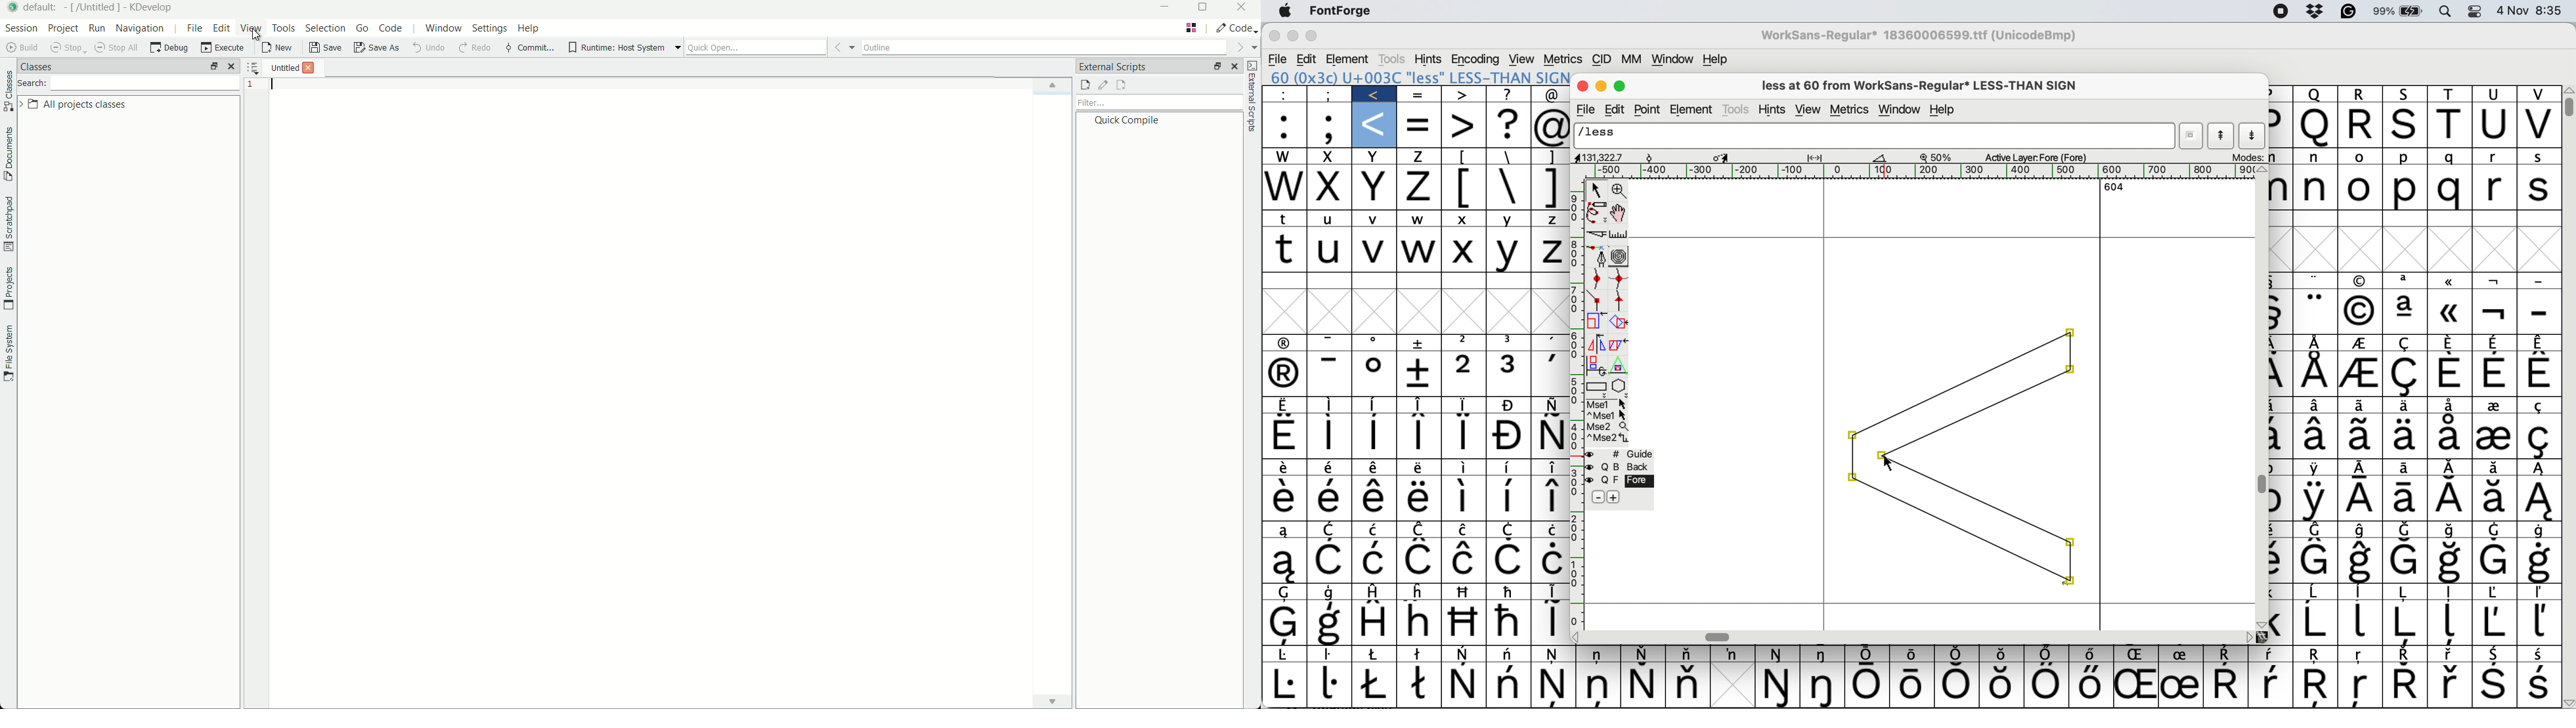 Image resolution: width=2576 pixels, height=728 pixels. Describe the element at coordinates (2318, 530) in the screenshot. I see `Symbol` at that location.